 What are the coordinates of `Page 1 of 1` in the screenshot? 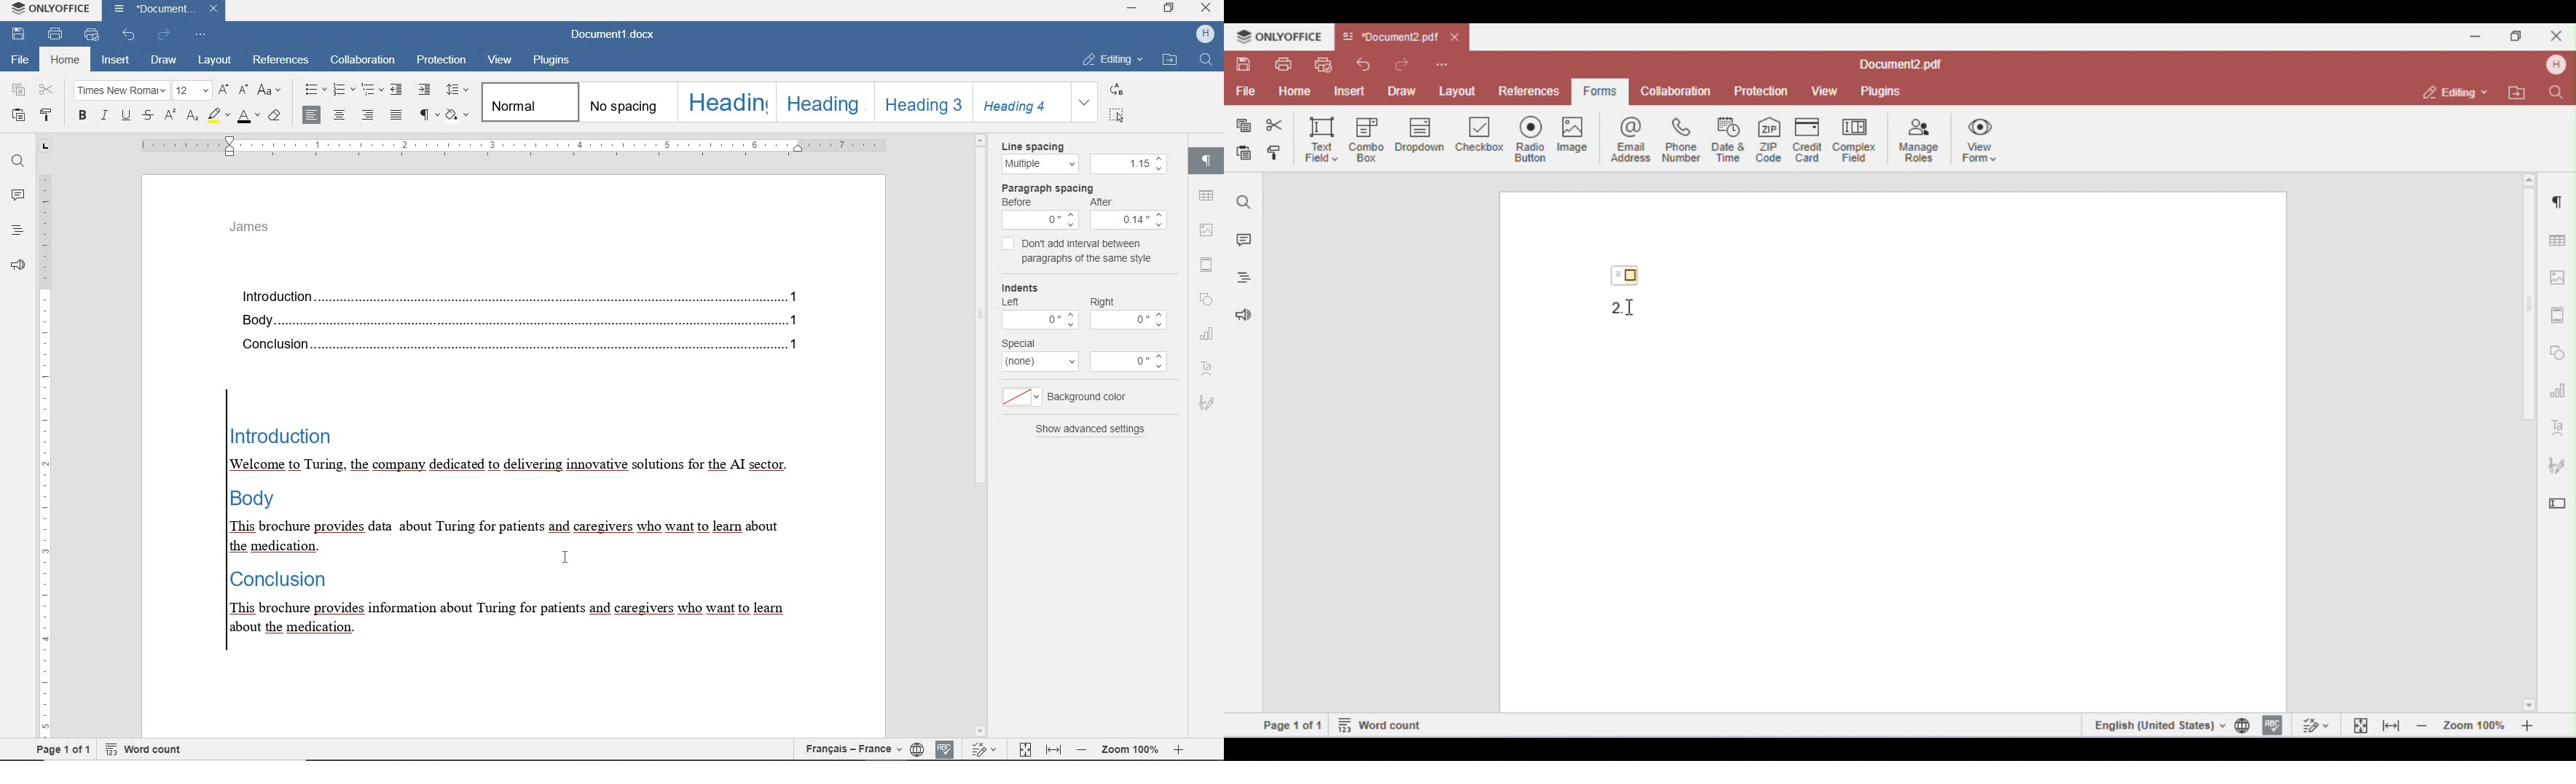 It's located at (58, 752).